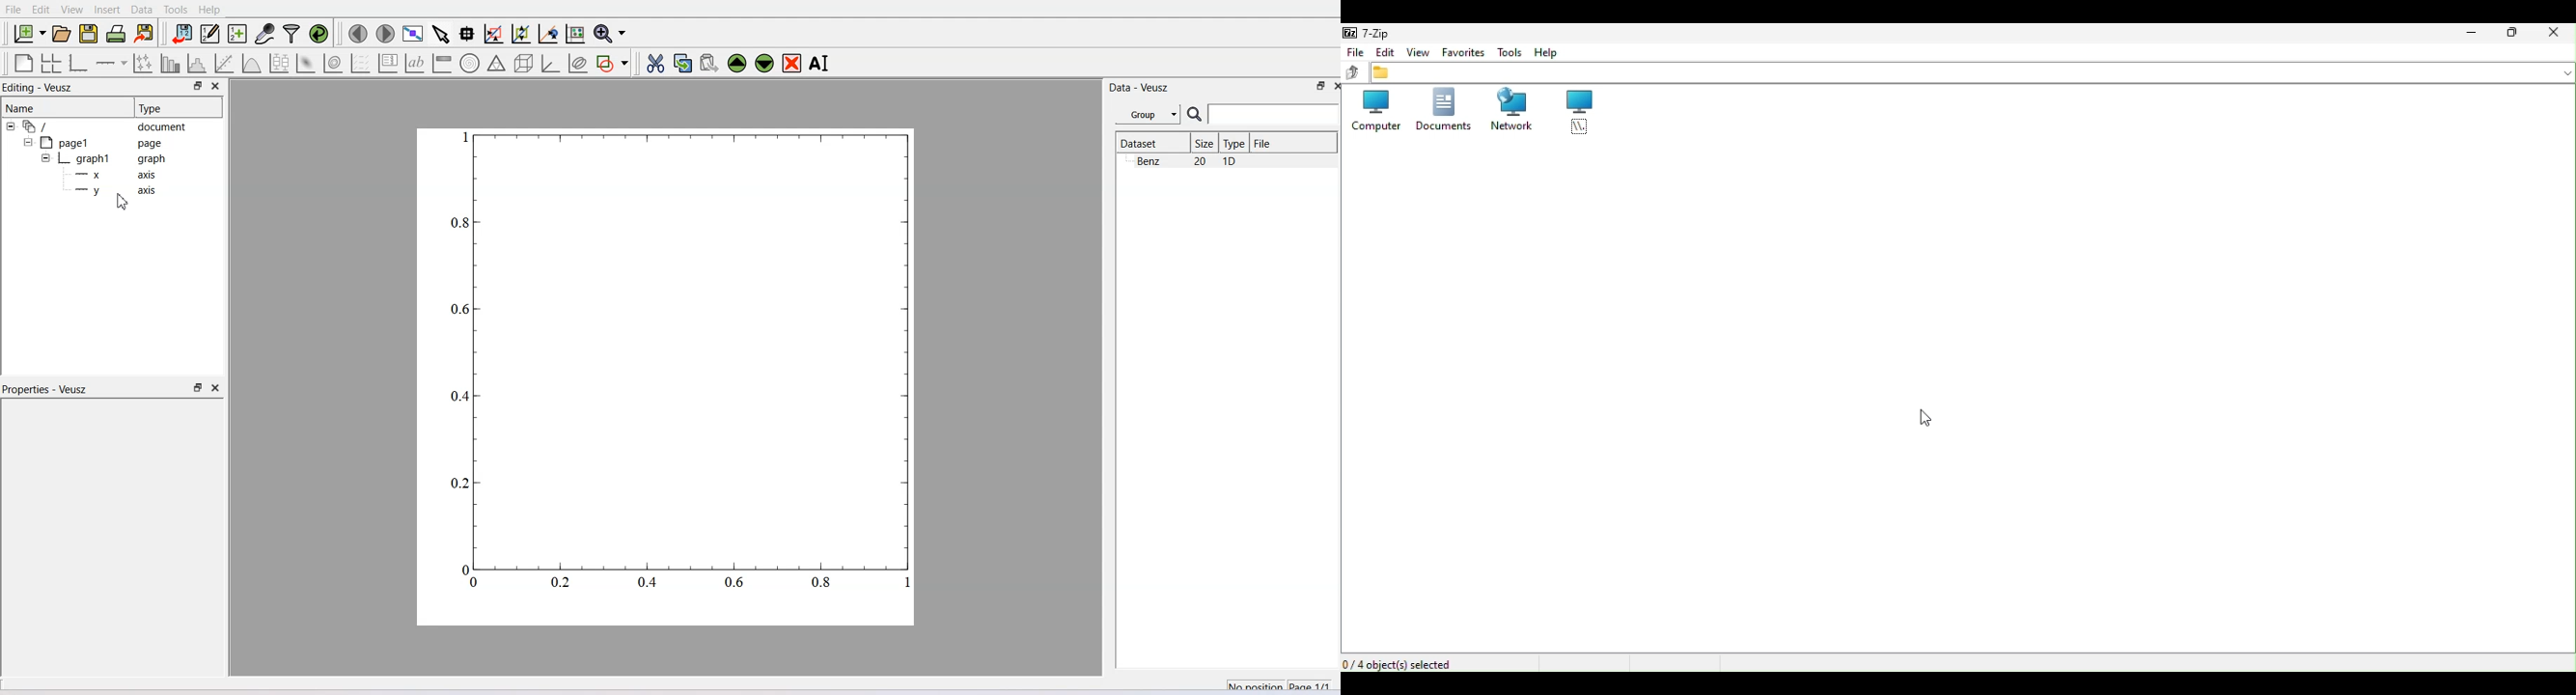  What do you see at coordinates (576, 33) in the screenshot?
I see `Reset graph axes` at bounding box center [576, 33].